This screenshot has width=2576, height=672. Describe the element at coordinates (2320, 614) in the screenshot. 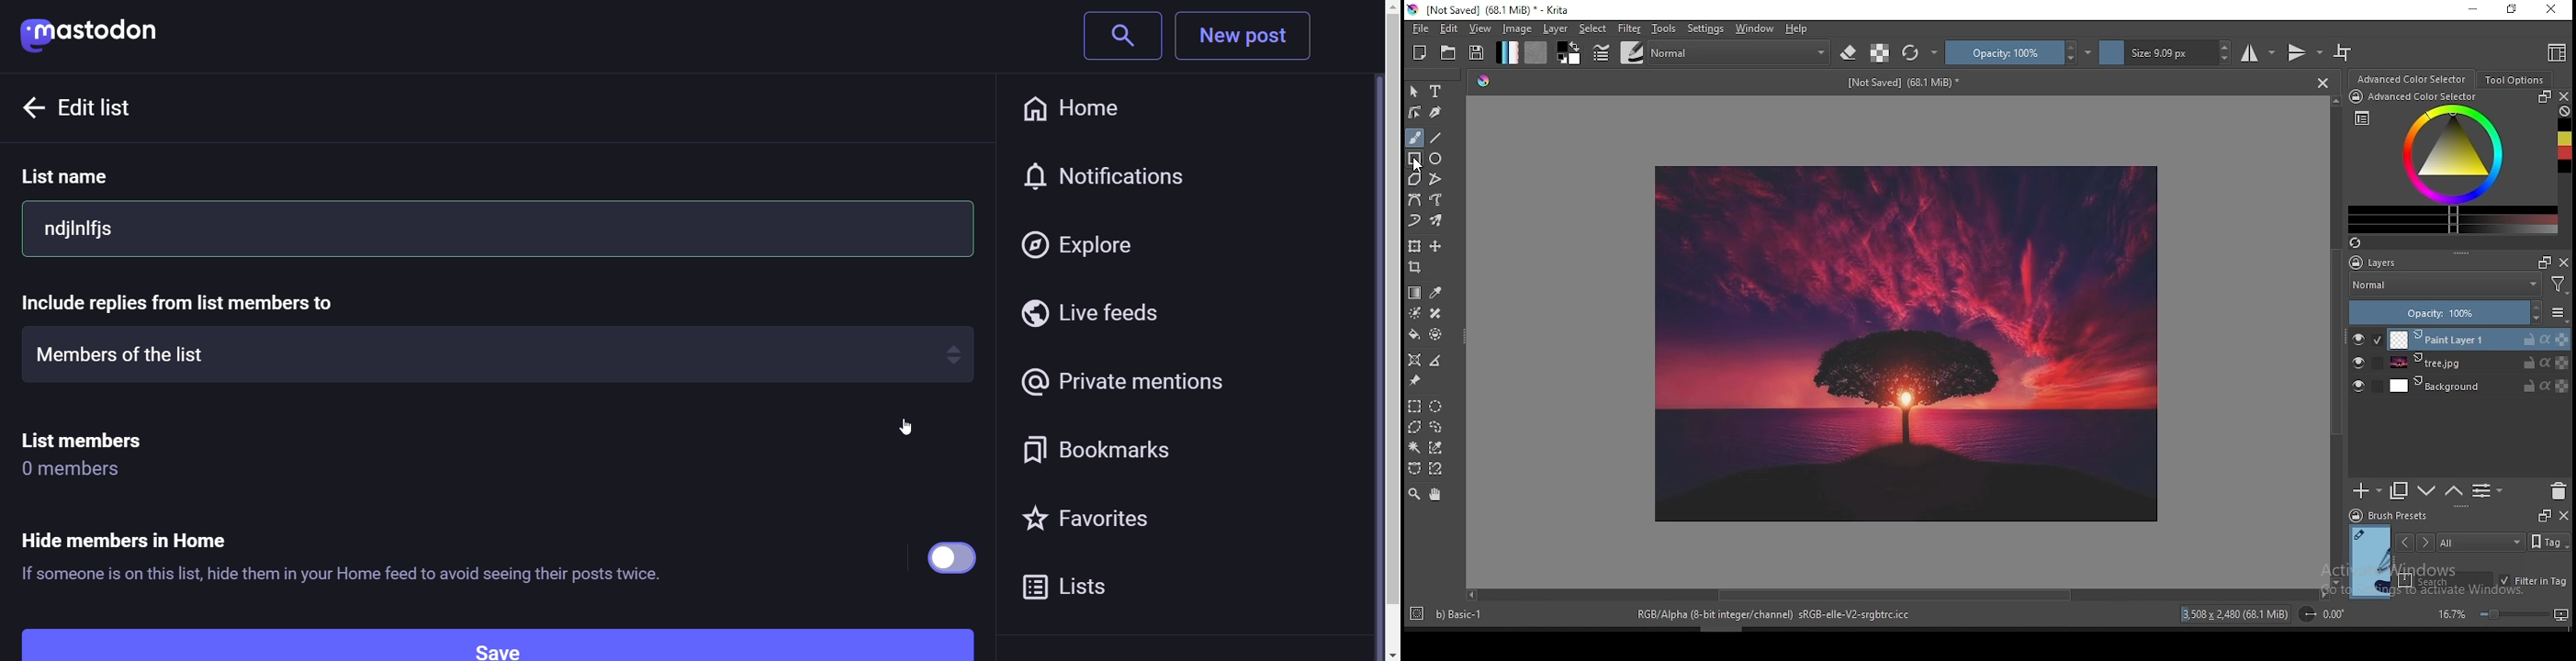

I see `roattion` at that location.